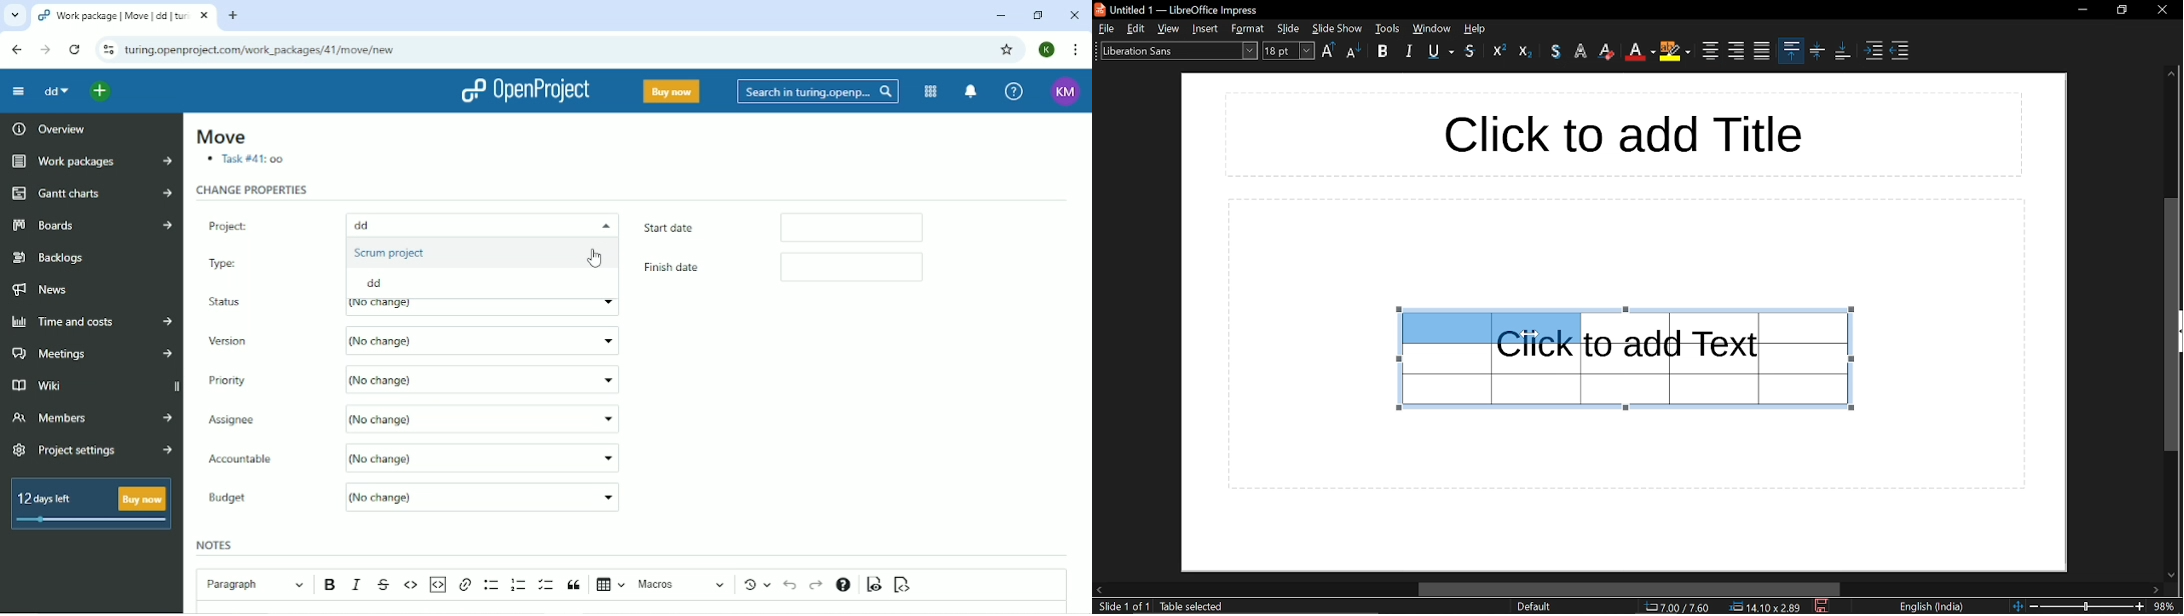 This screenshot has height=616, width=2184. I want to click on Cursor, so click(595, 258).